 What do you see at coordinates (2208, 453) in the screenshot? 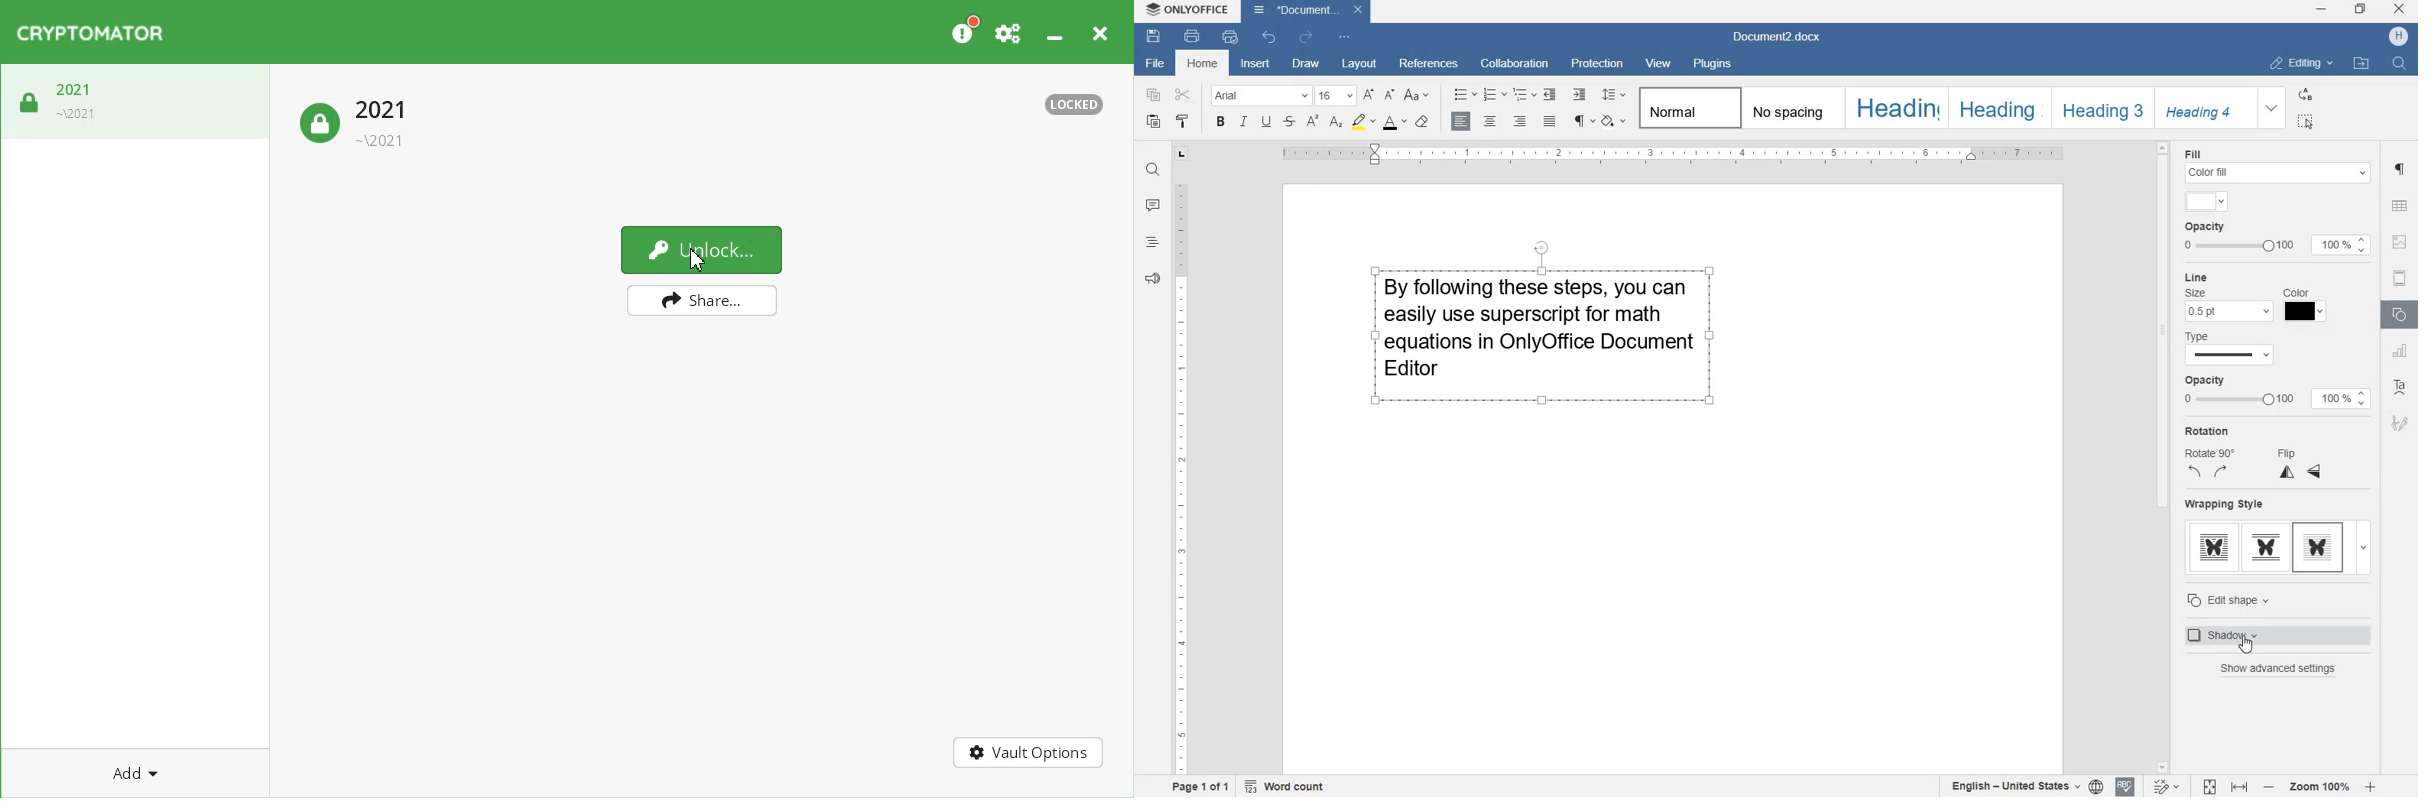
I see `rotation` at bounding box center [2208, 453].